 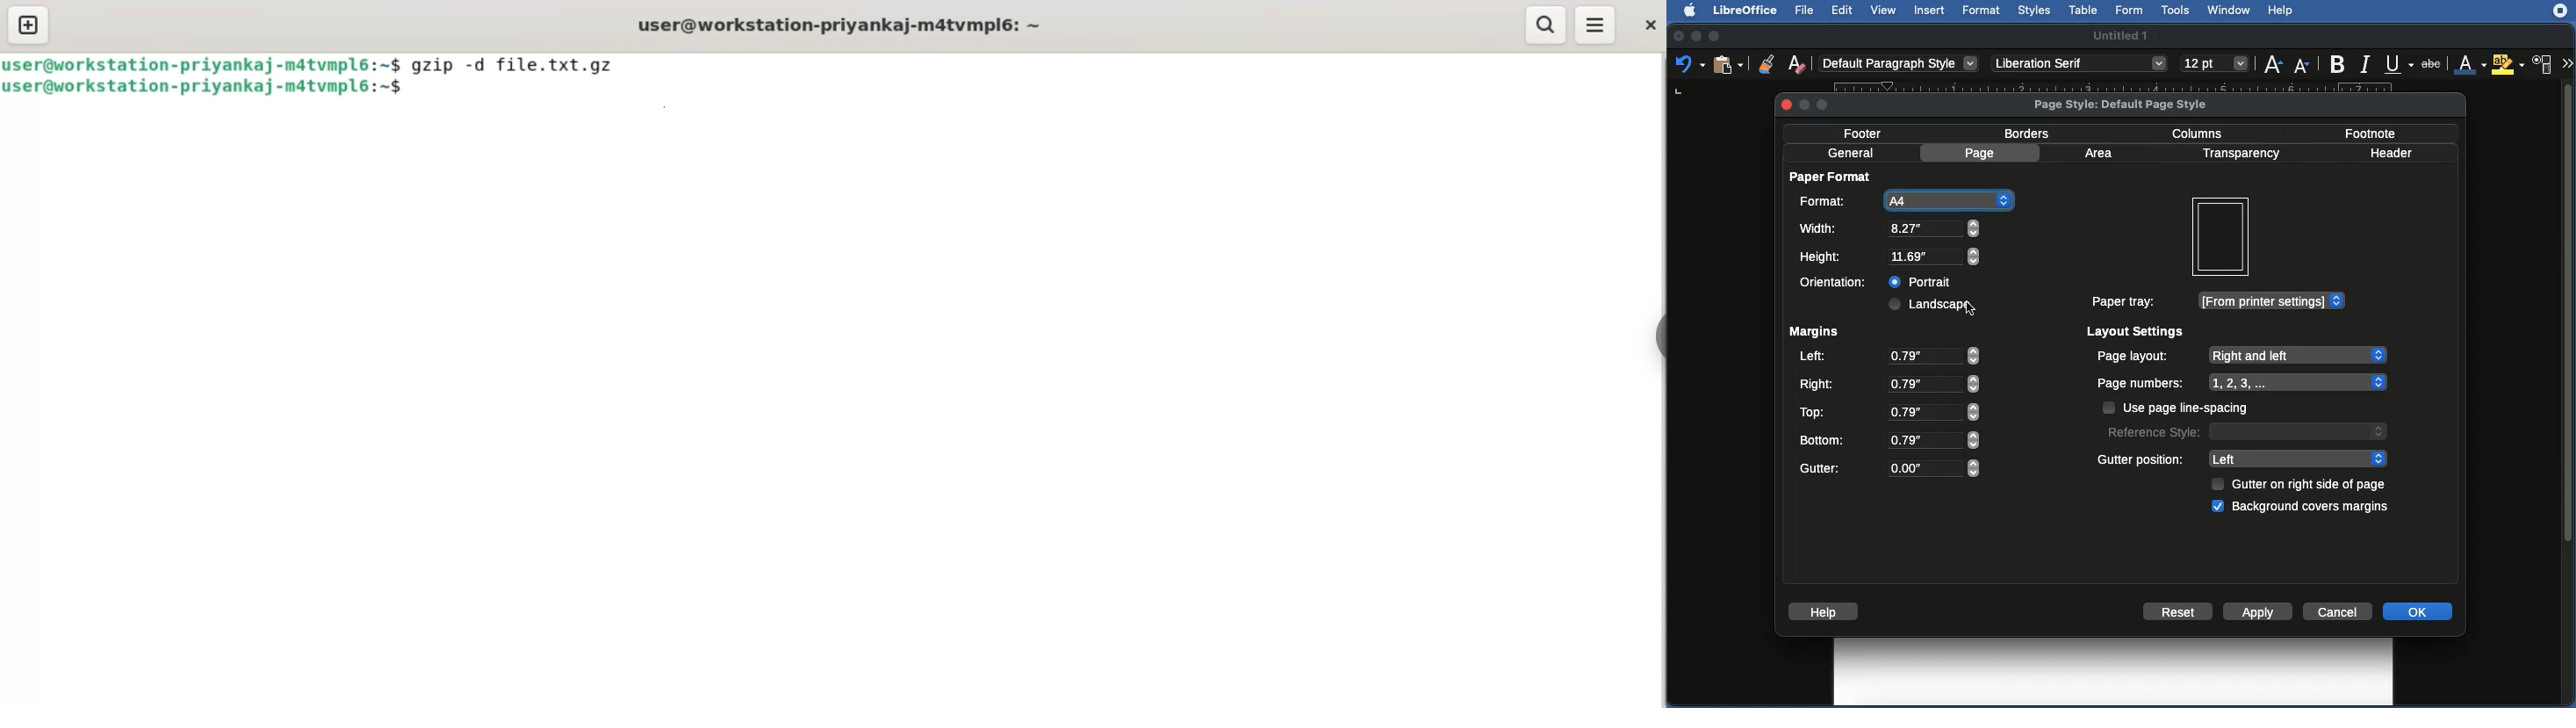 I want to click on Maximize, so click(x=1716, y=35).